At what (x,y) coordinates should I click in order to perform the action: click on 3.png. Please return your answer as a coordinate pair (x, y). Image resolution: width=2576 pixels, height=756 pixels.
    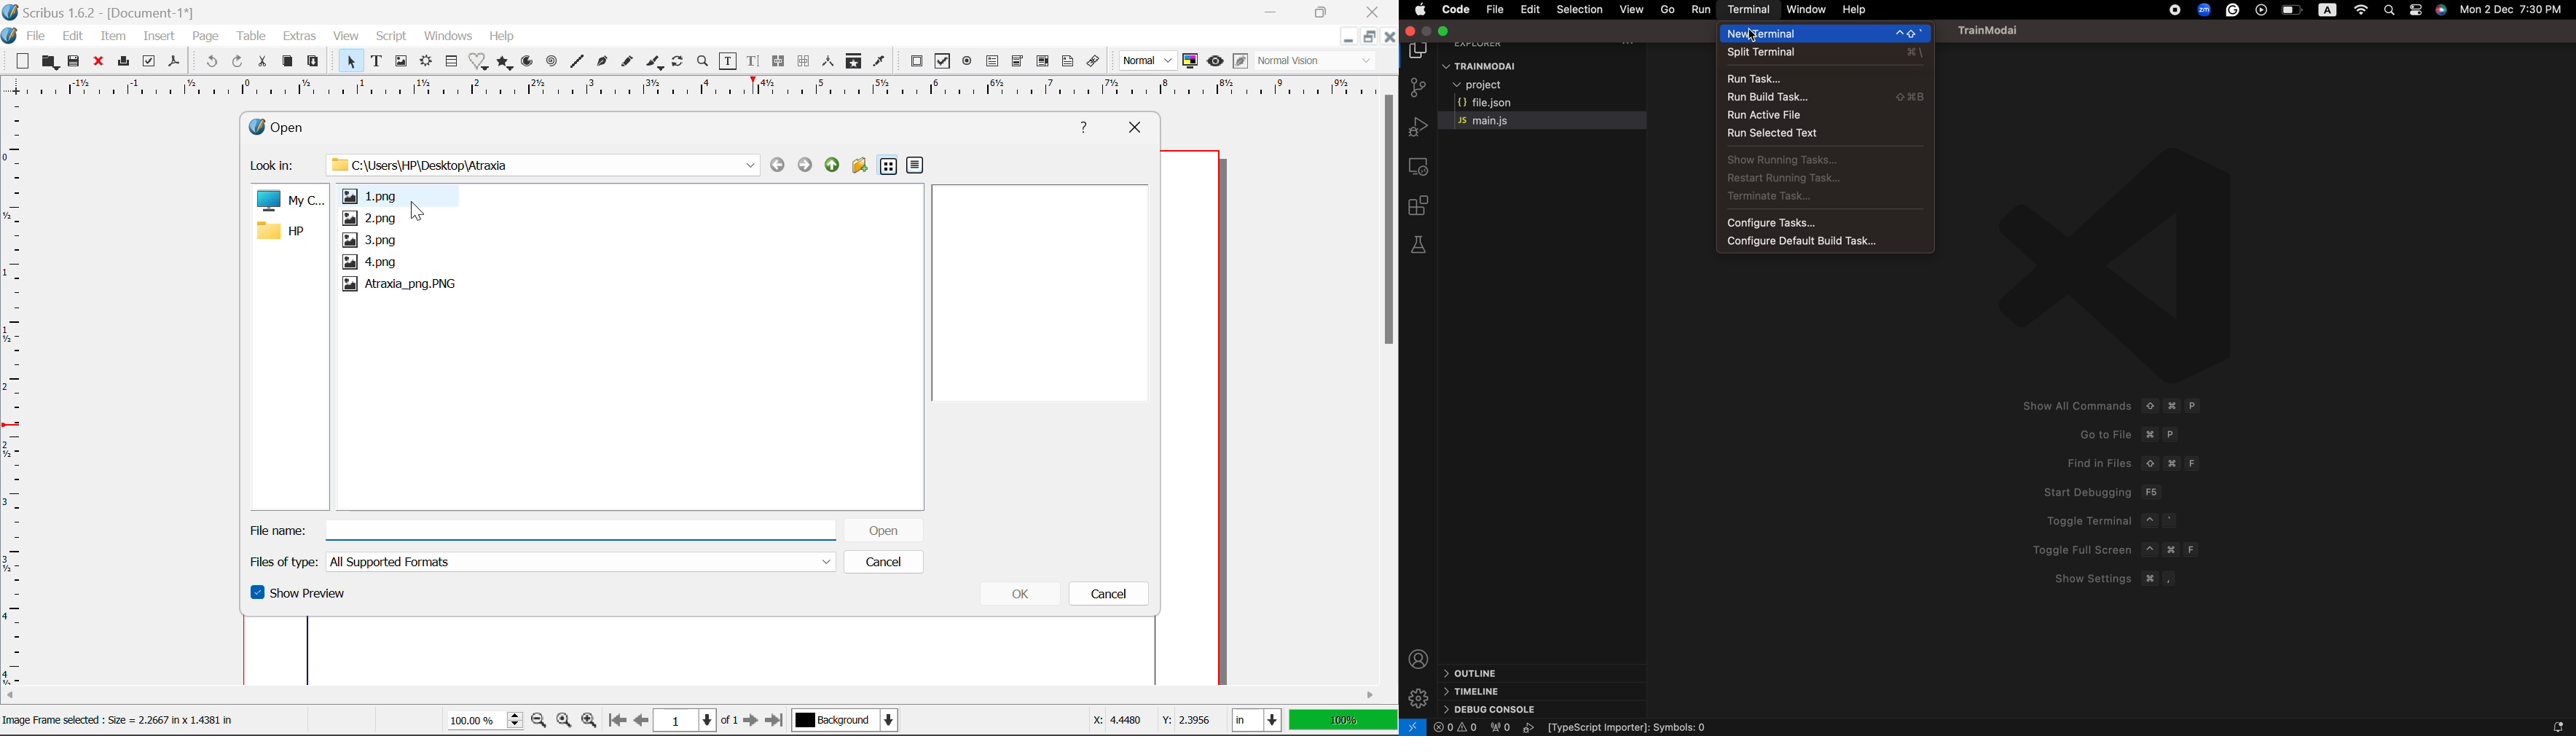
    Looking at the image, I should click on (372, 240).